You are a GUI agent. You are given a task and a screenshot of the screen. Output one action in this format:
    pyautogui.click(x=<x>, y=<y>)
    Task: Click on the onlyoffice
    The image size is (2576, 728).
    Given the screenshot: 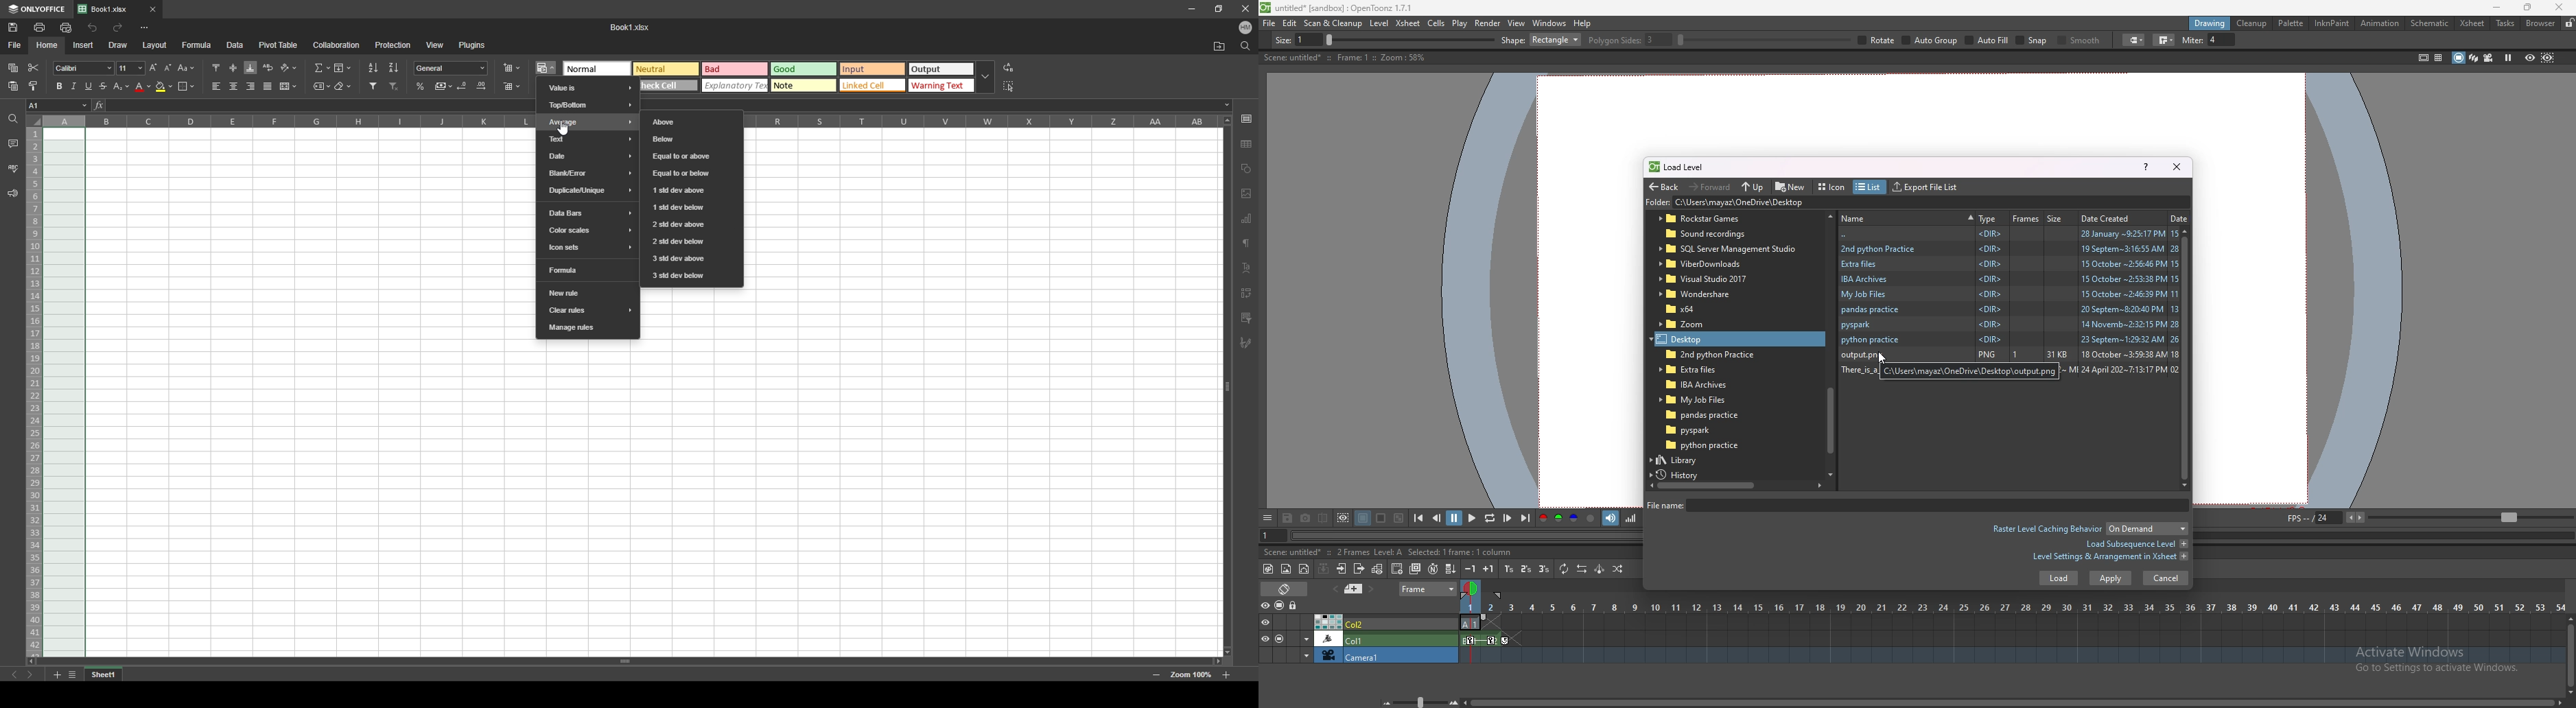 What is the action you would take?
    pyautogui.click(x=37, y=9)
    